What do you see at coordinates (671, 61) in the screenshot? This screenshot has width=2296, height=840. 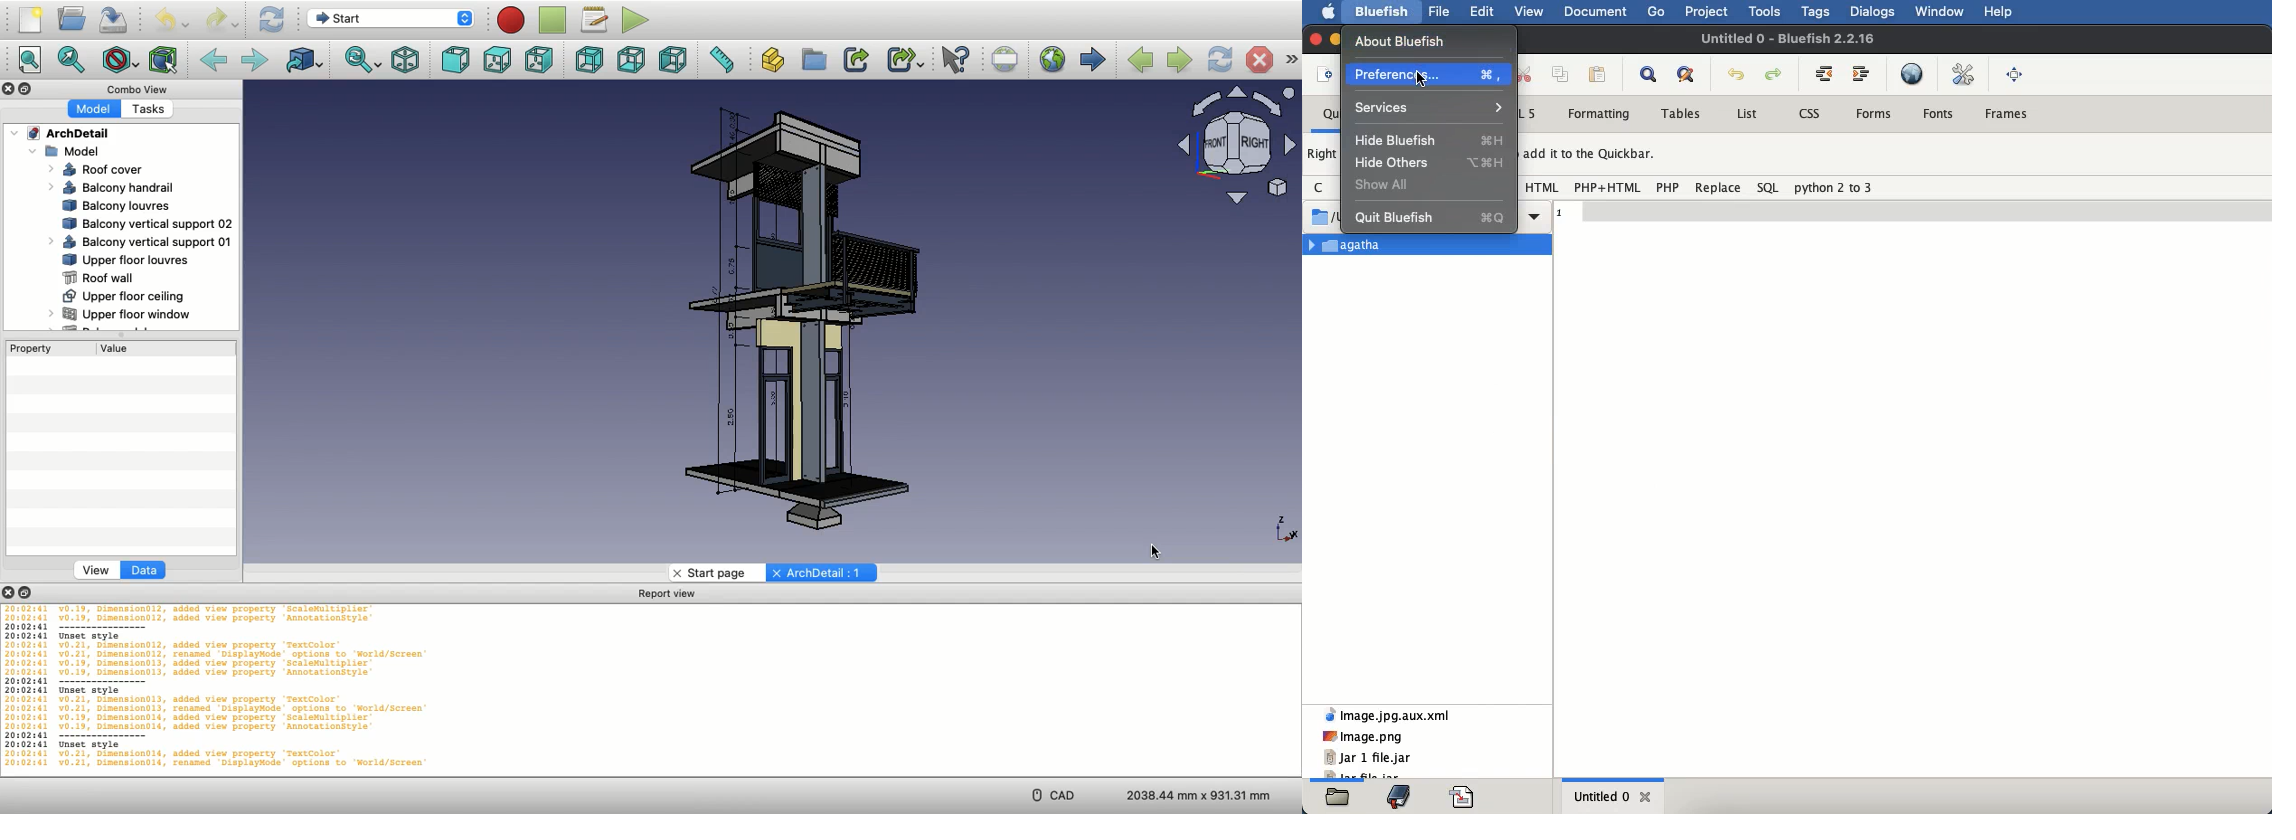 I see `Left` at bounding box center [671, 61].